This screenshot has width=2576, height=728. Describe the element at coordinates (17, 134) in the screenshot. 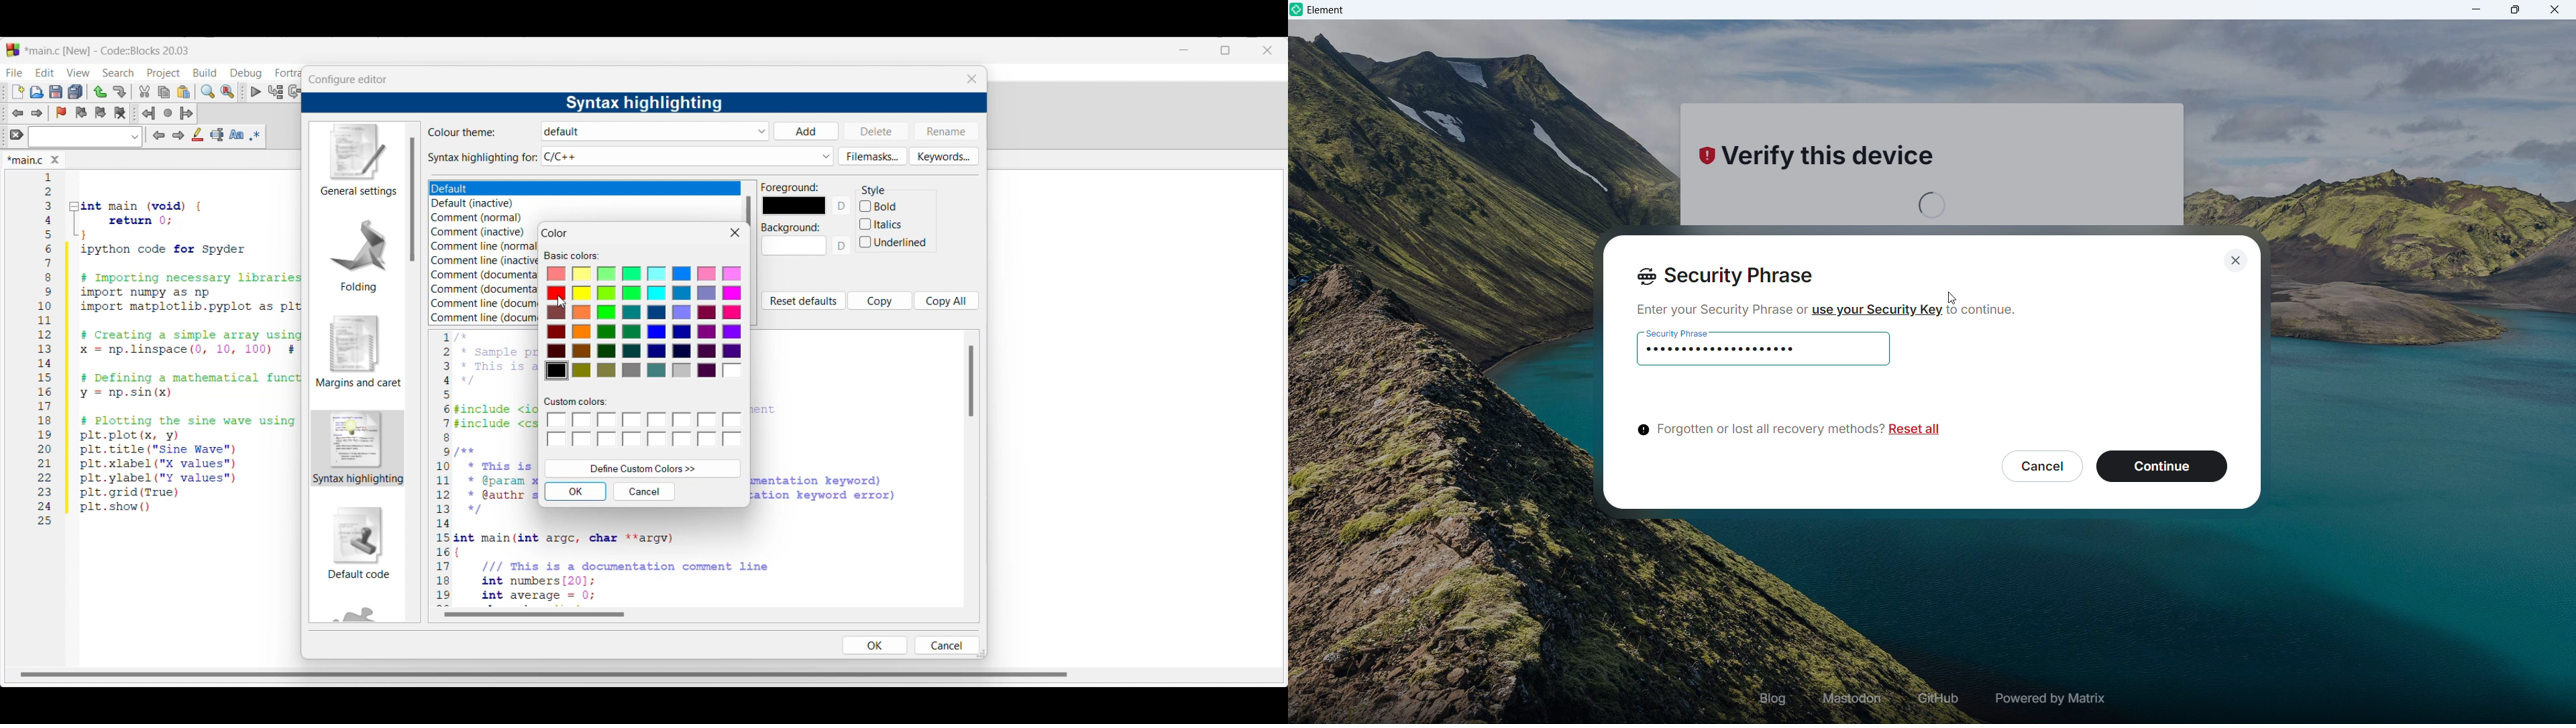

I see `Clear` at that location.